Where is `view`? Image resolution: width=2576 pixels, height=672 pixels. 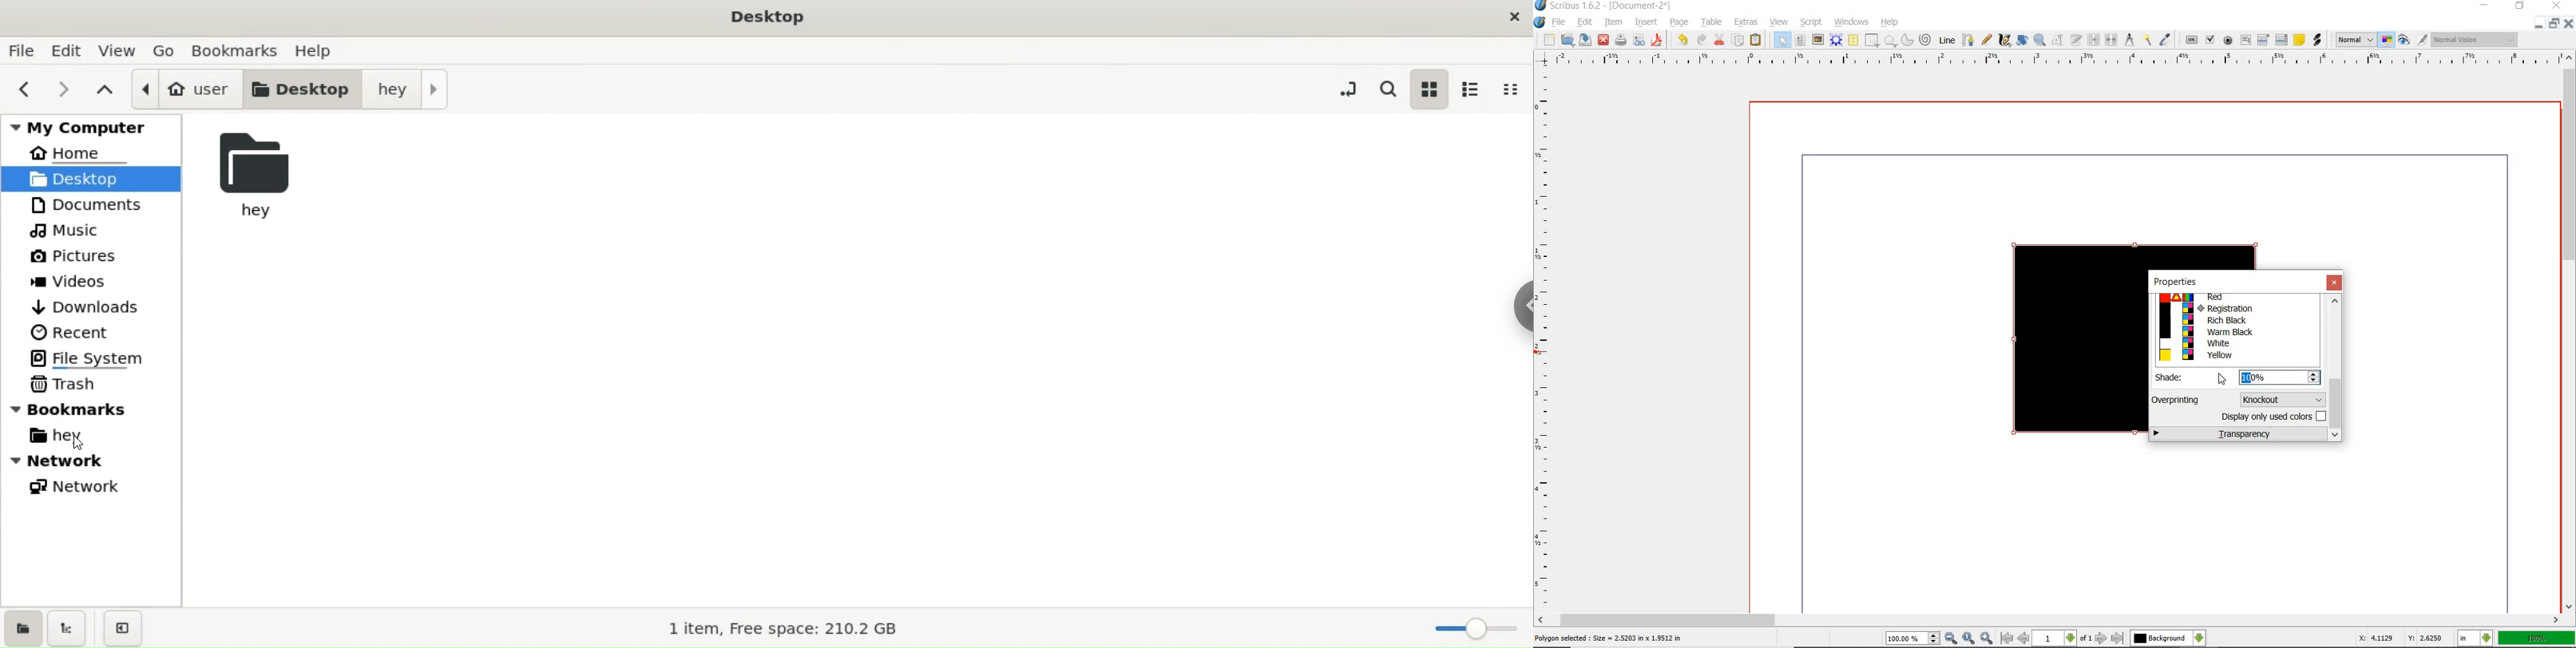
view is located at coordinates (1779, 22).